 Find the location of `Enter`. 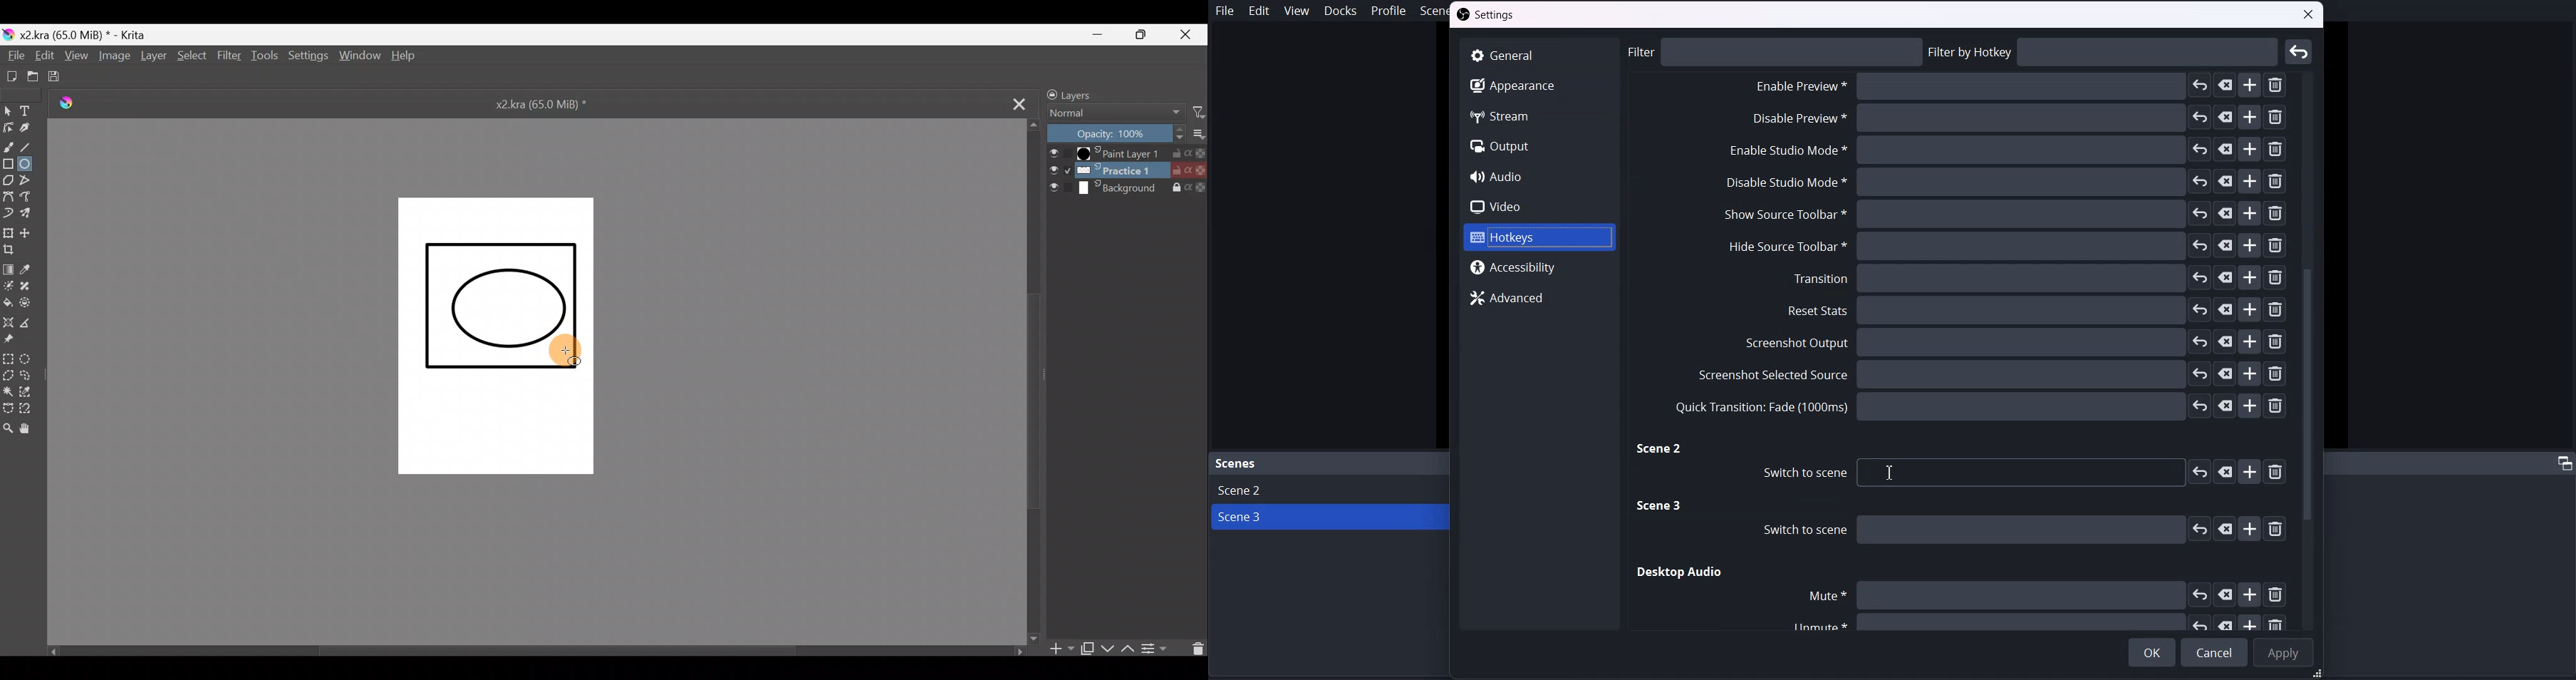

Enter is located at coordinates (2300, 51).